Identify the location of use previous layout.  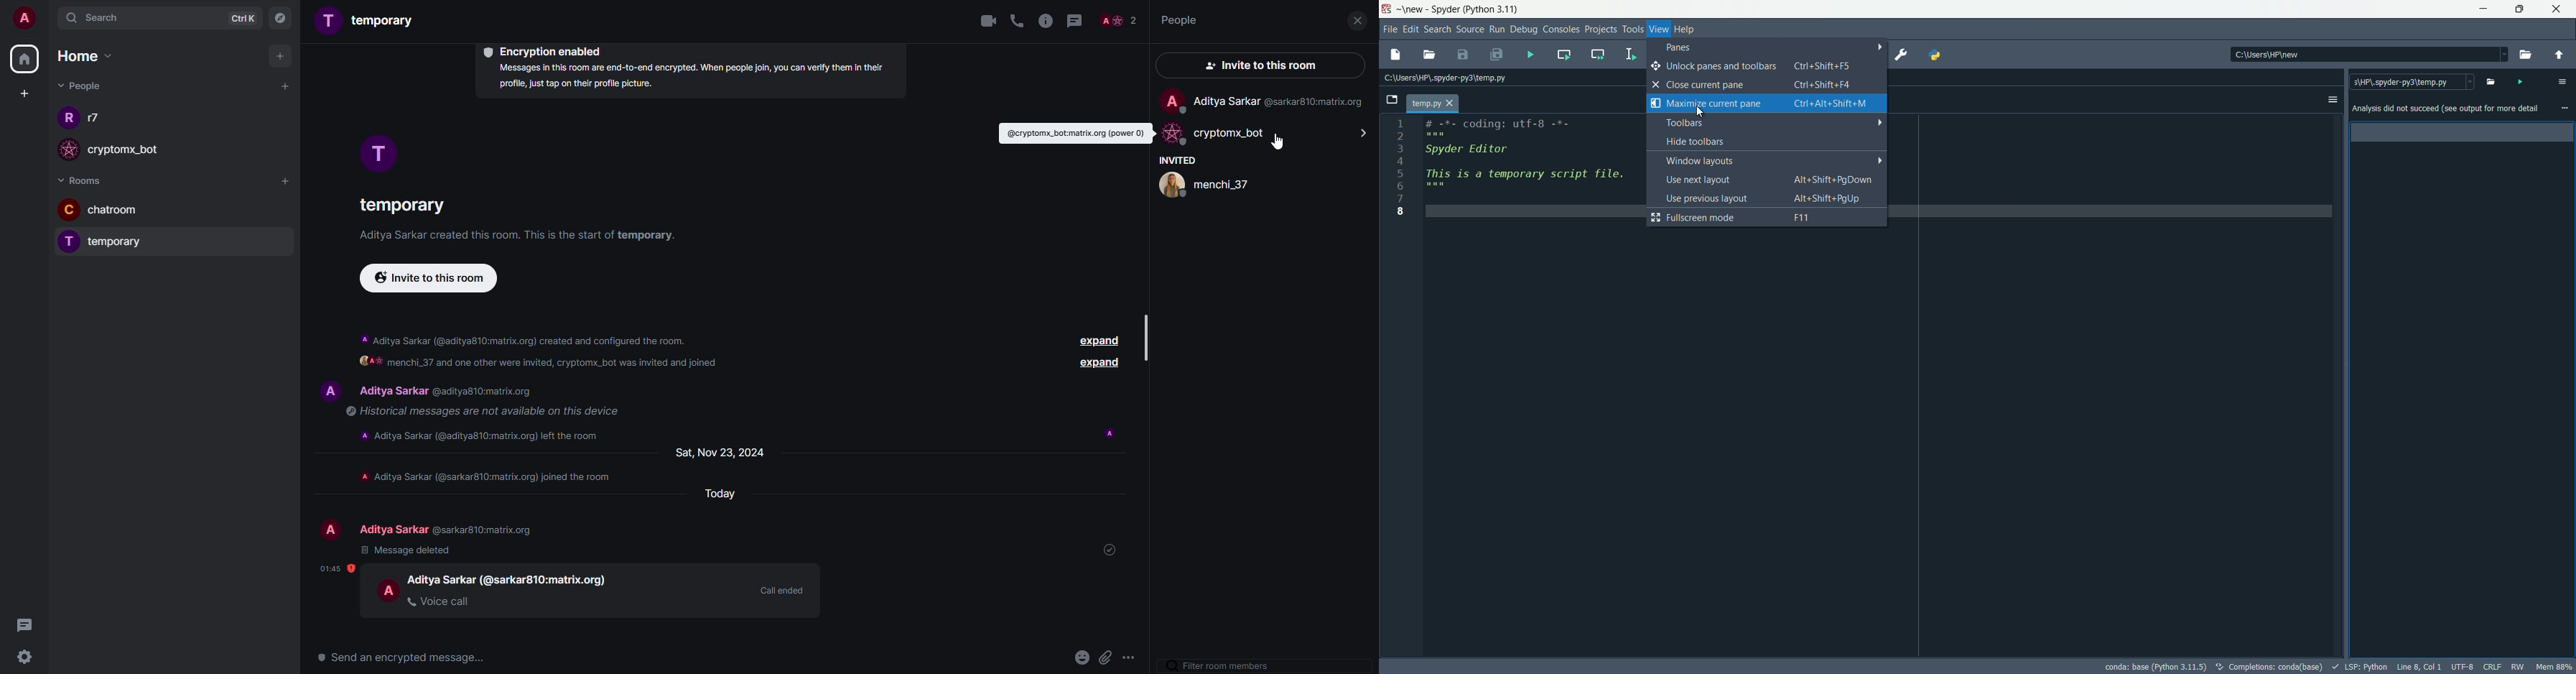
(1767, 197).